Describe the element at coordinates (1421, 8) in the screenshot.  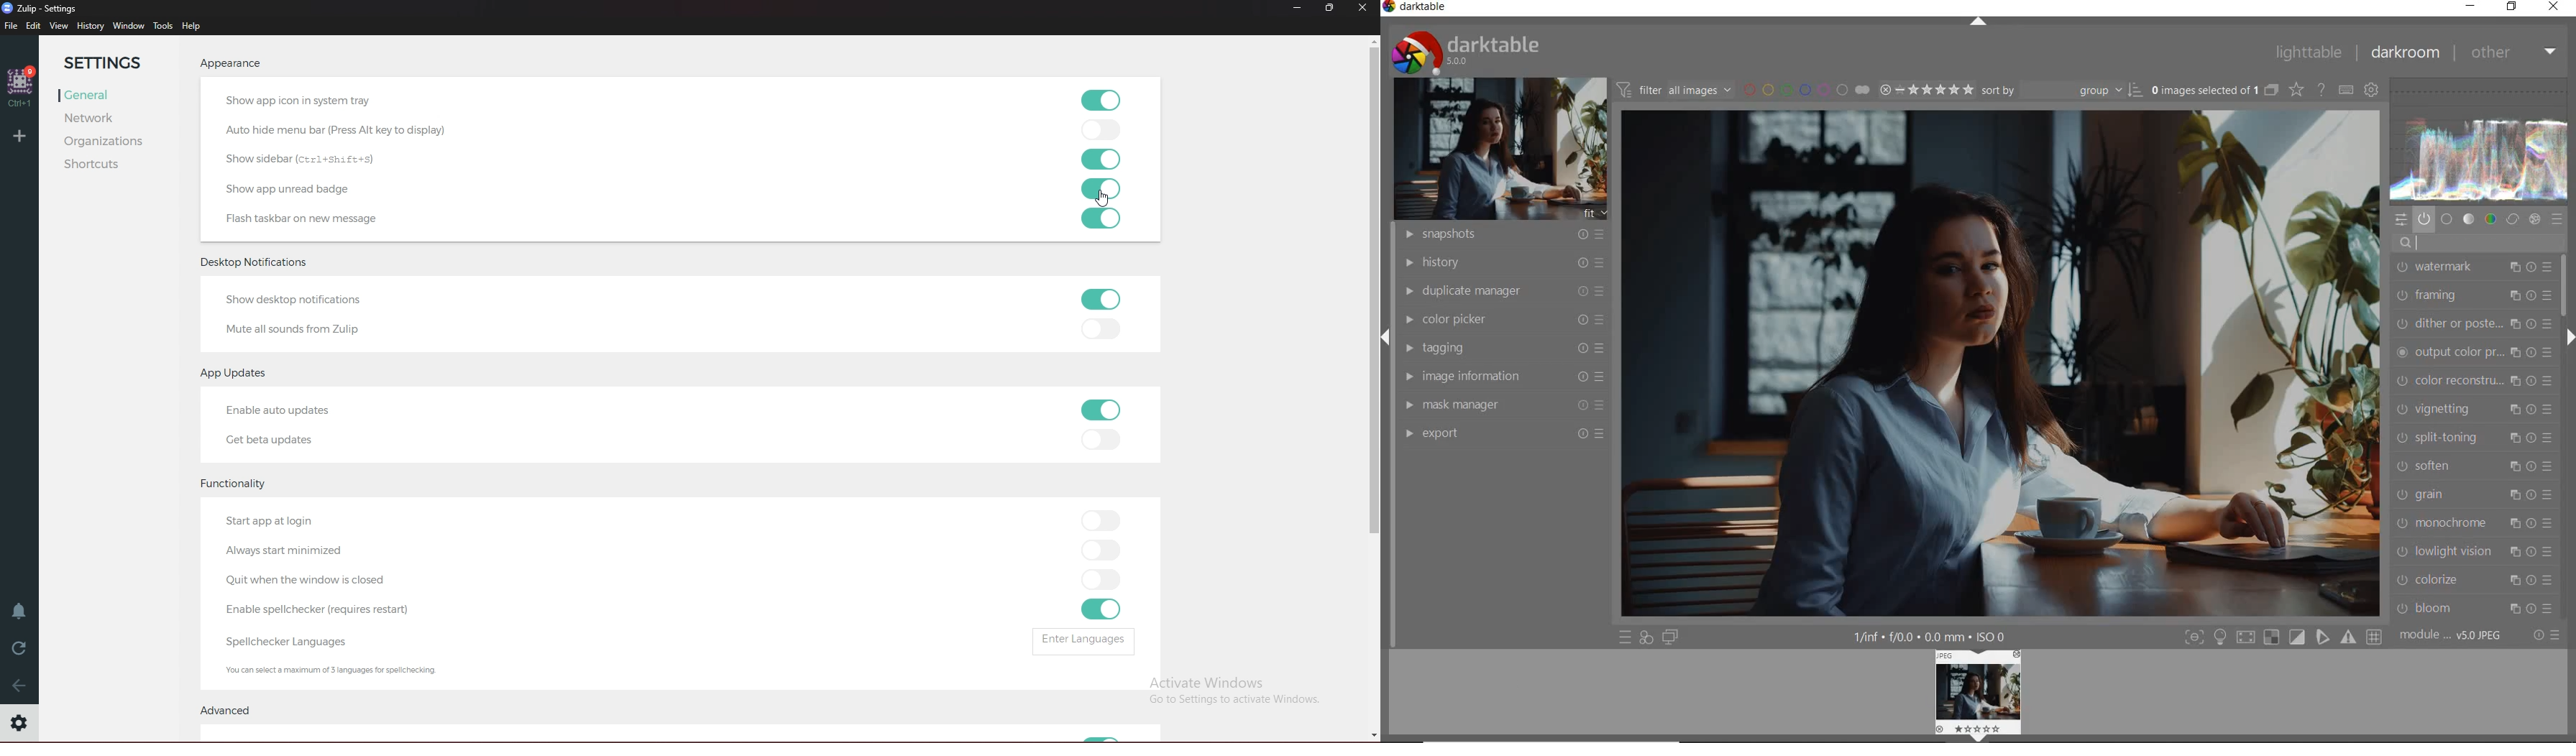
I see `darktable` at that location.